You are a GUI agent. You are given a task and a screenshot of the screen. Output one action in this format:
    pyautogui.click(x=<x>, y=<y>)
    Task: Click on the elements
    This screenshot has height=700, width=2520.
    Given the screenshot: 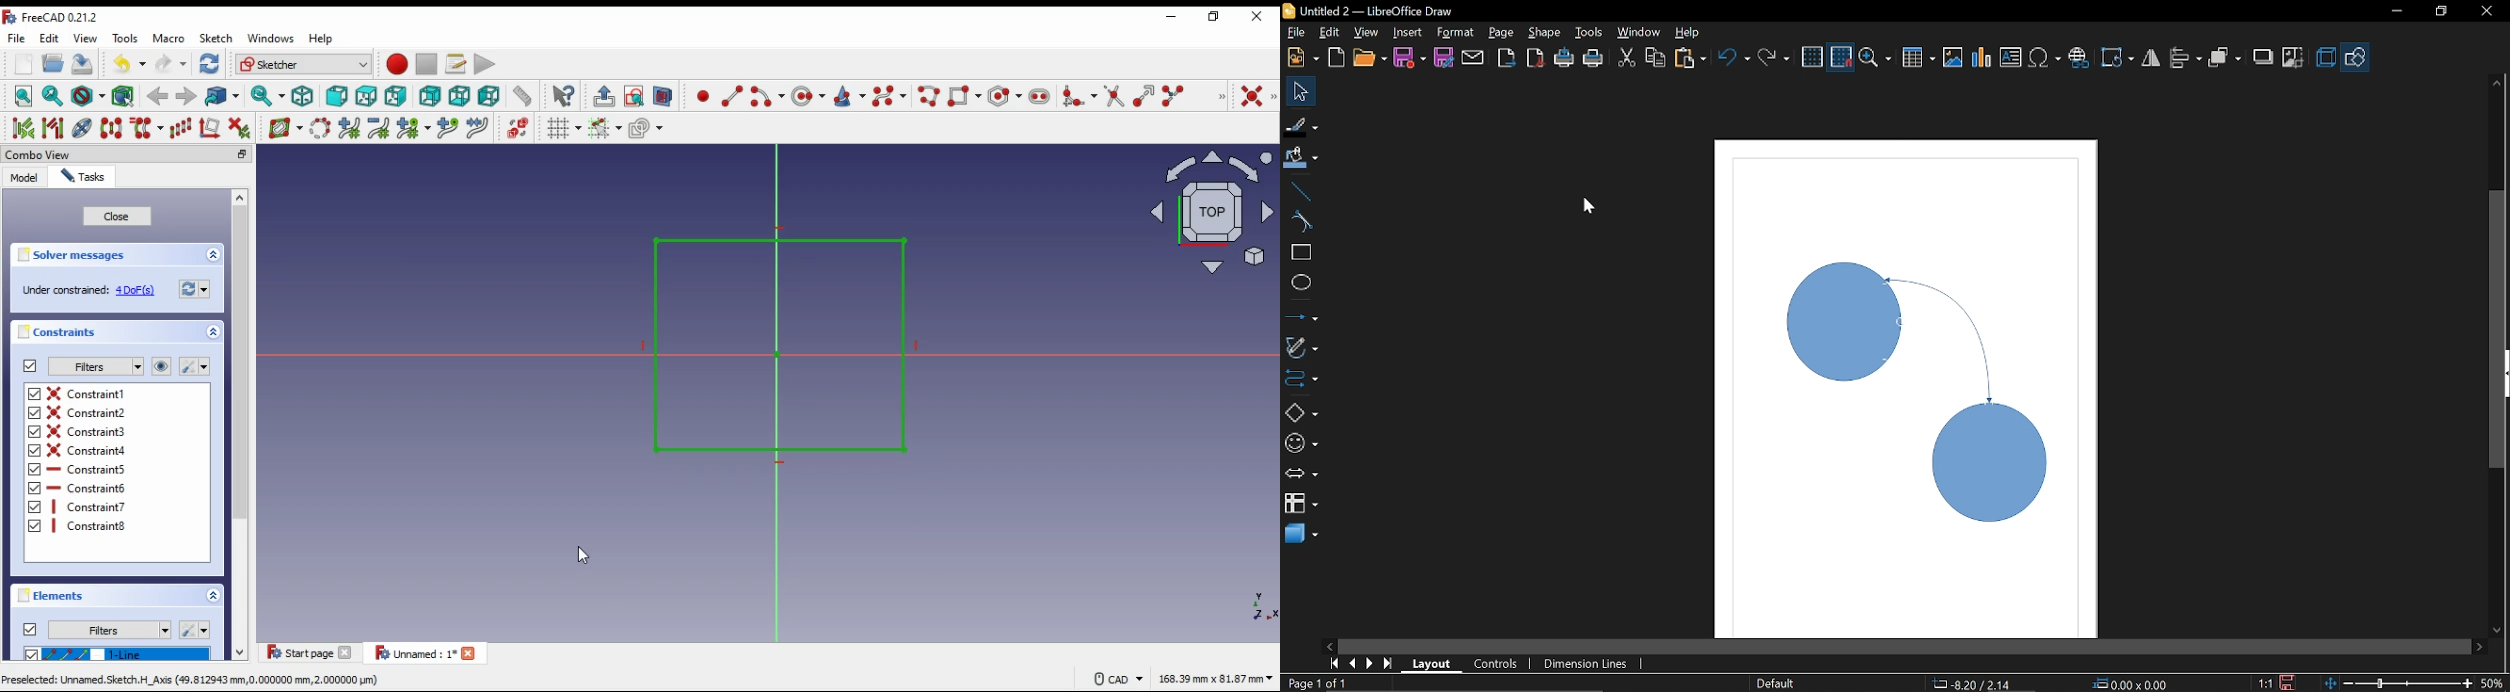 What is the action you would take?
    pyautogui.click(x=54, y=596)
    